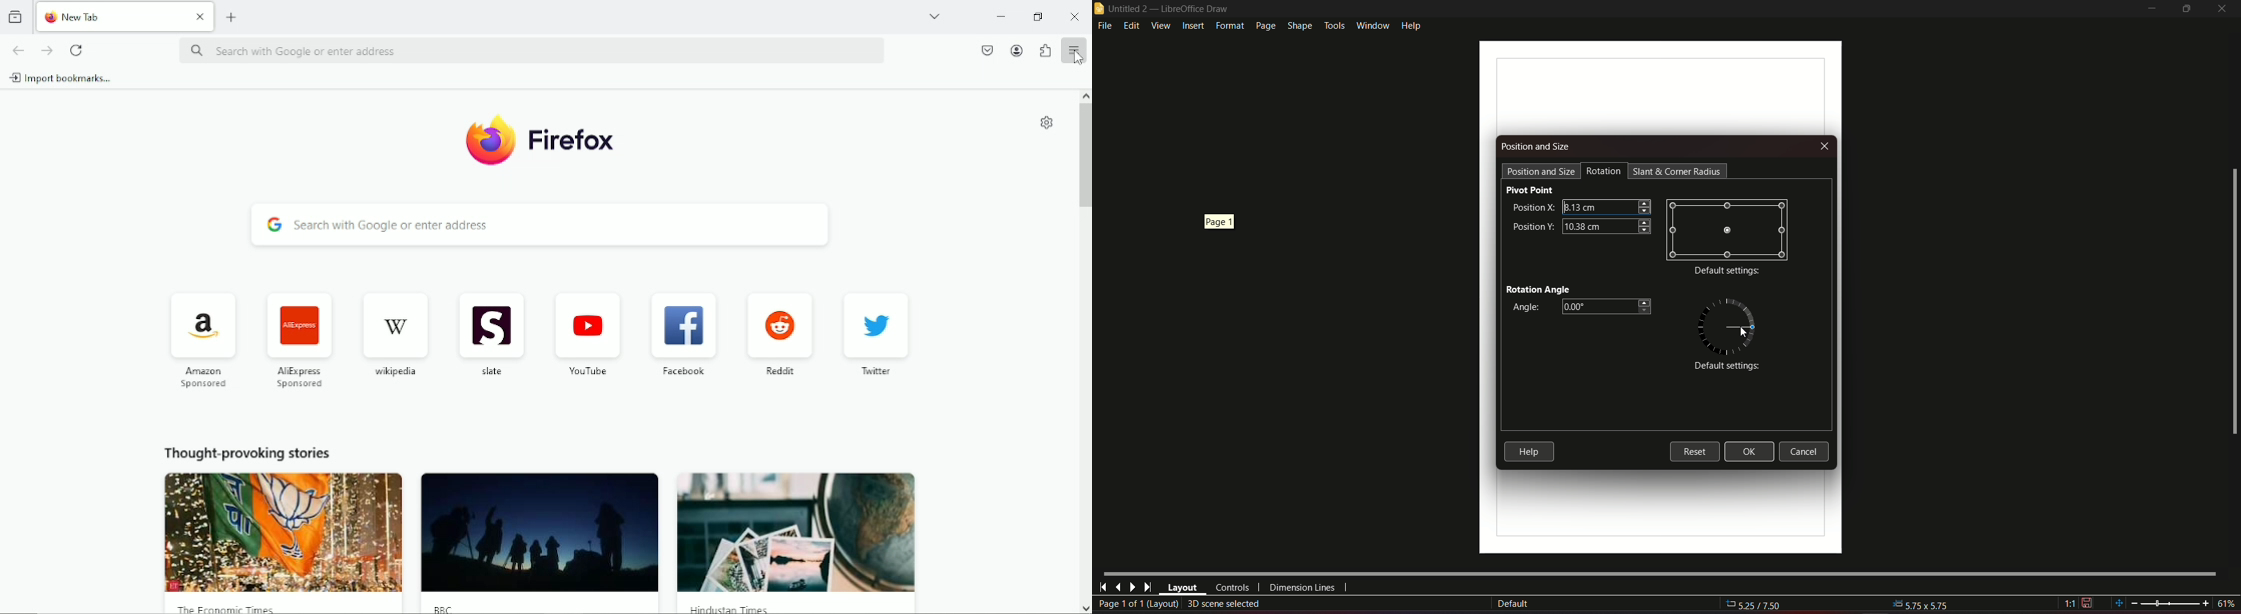 The height and width of the screenshot is (616, 2268). What do you see at coordinates (1513, 604) in the screenshot?
I see `Default` at bounding box center [1513, 604].